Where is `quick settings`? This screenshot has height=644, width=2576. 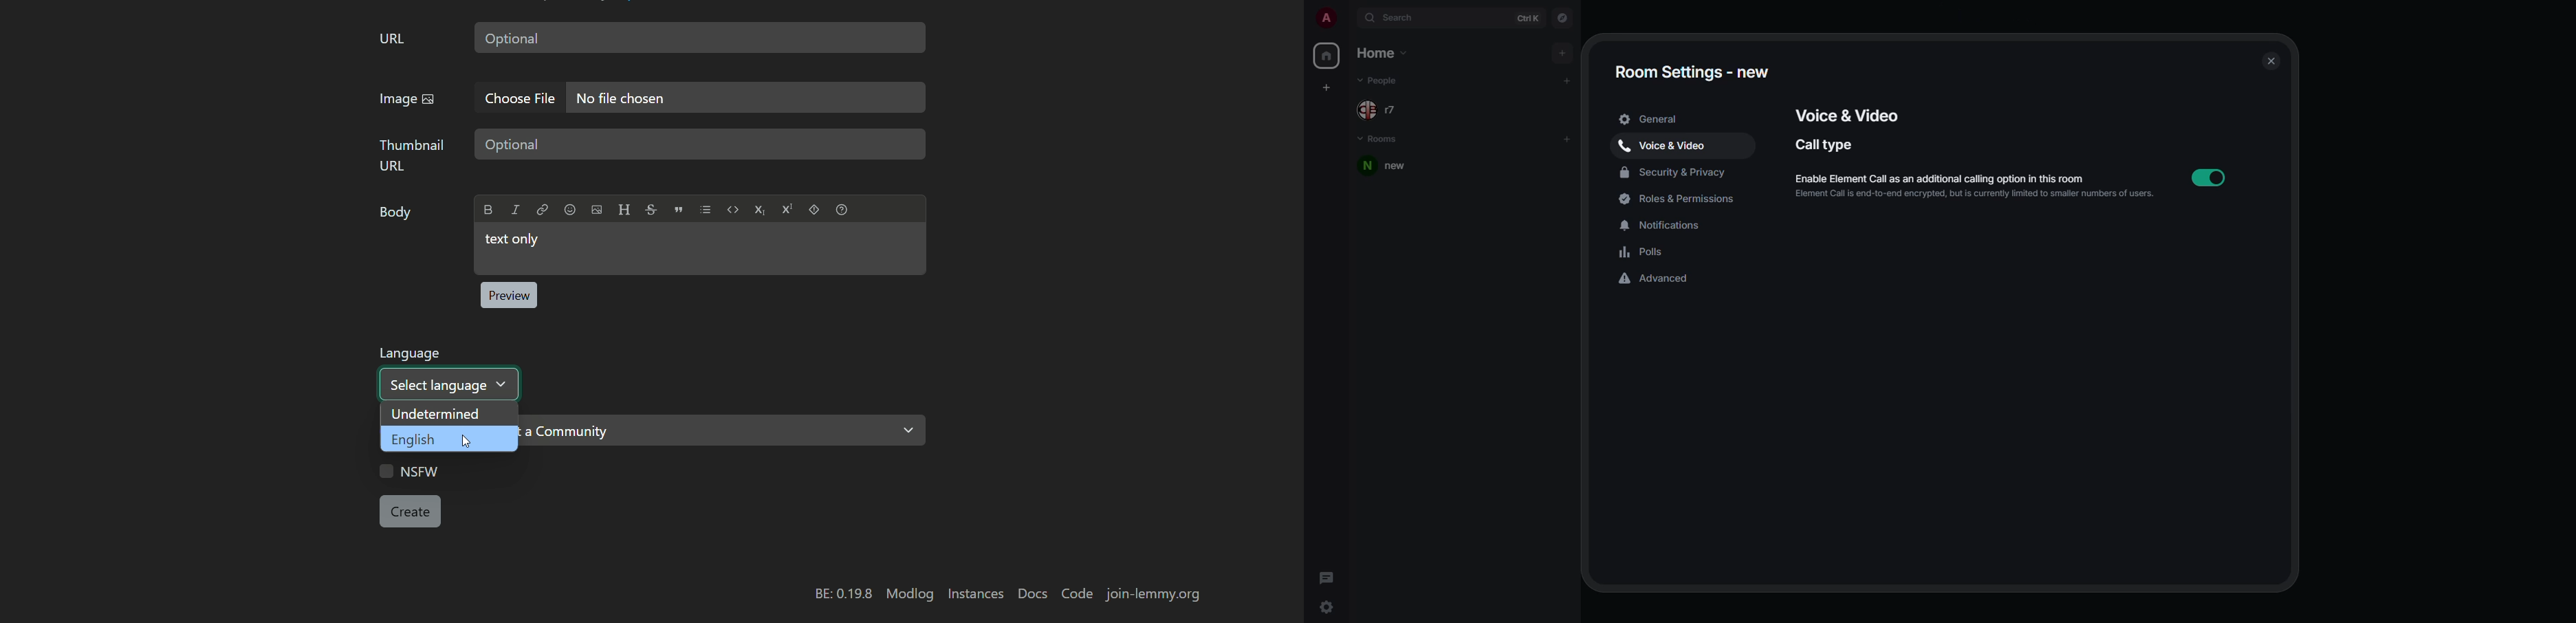
quick settings is located at coordinates (1328, 606).